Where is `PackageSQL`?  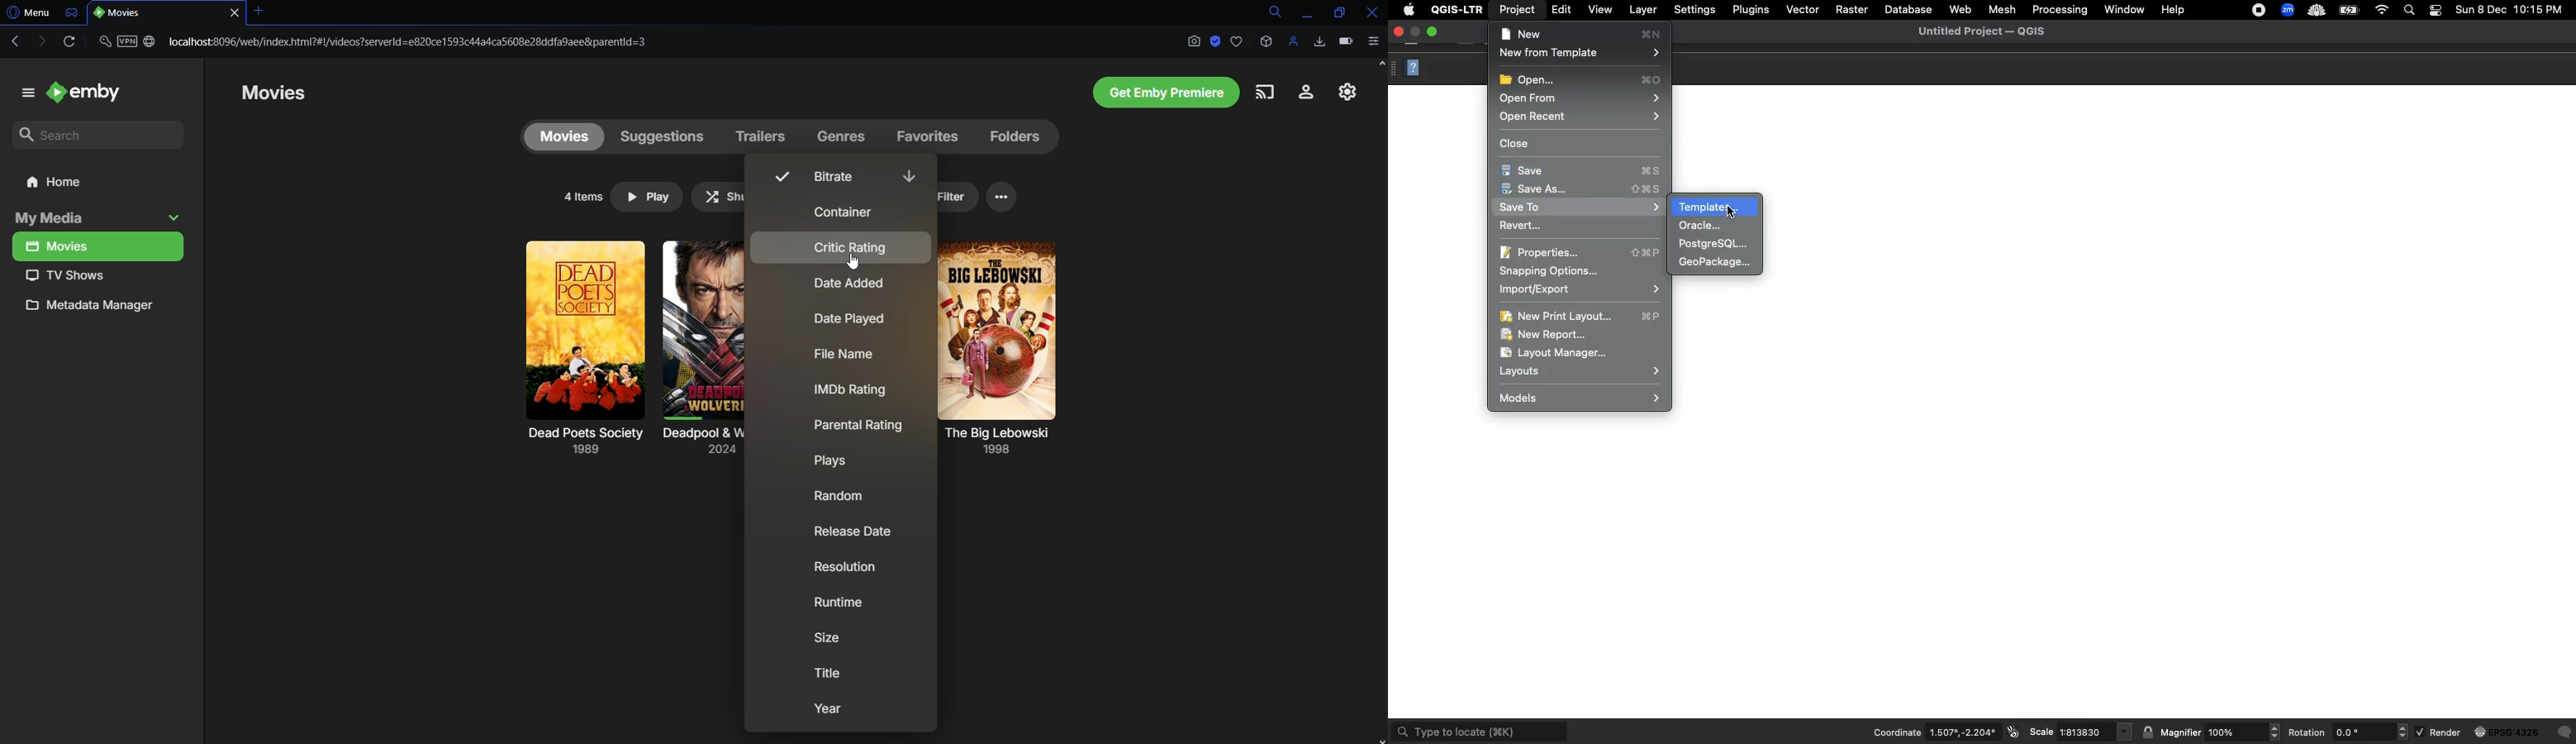
PackageSQL is located at coordinates (1718, 244).